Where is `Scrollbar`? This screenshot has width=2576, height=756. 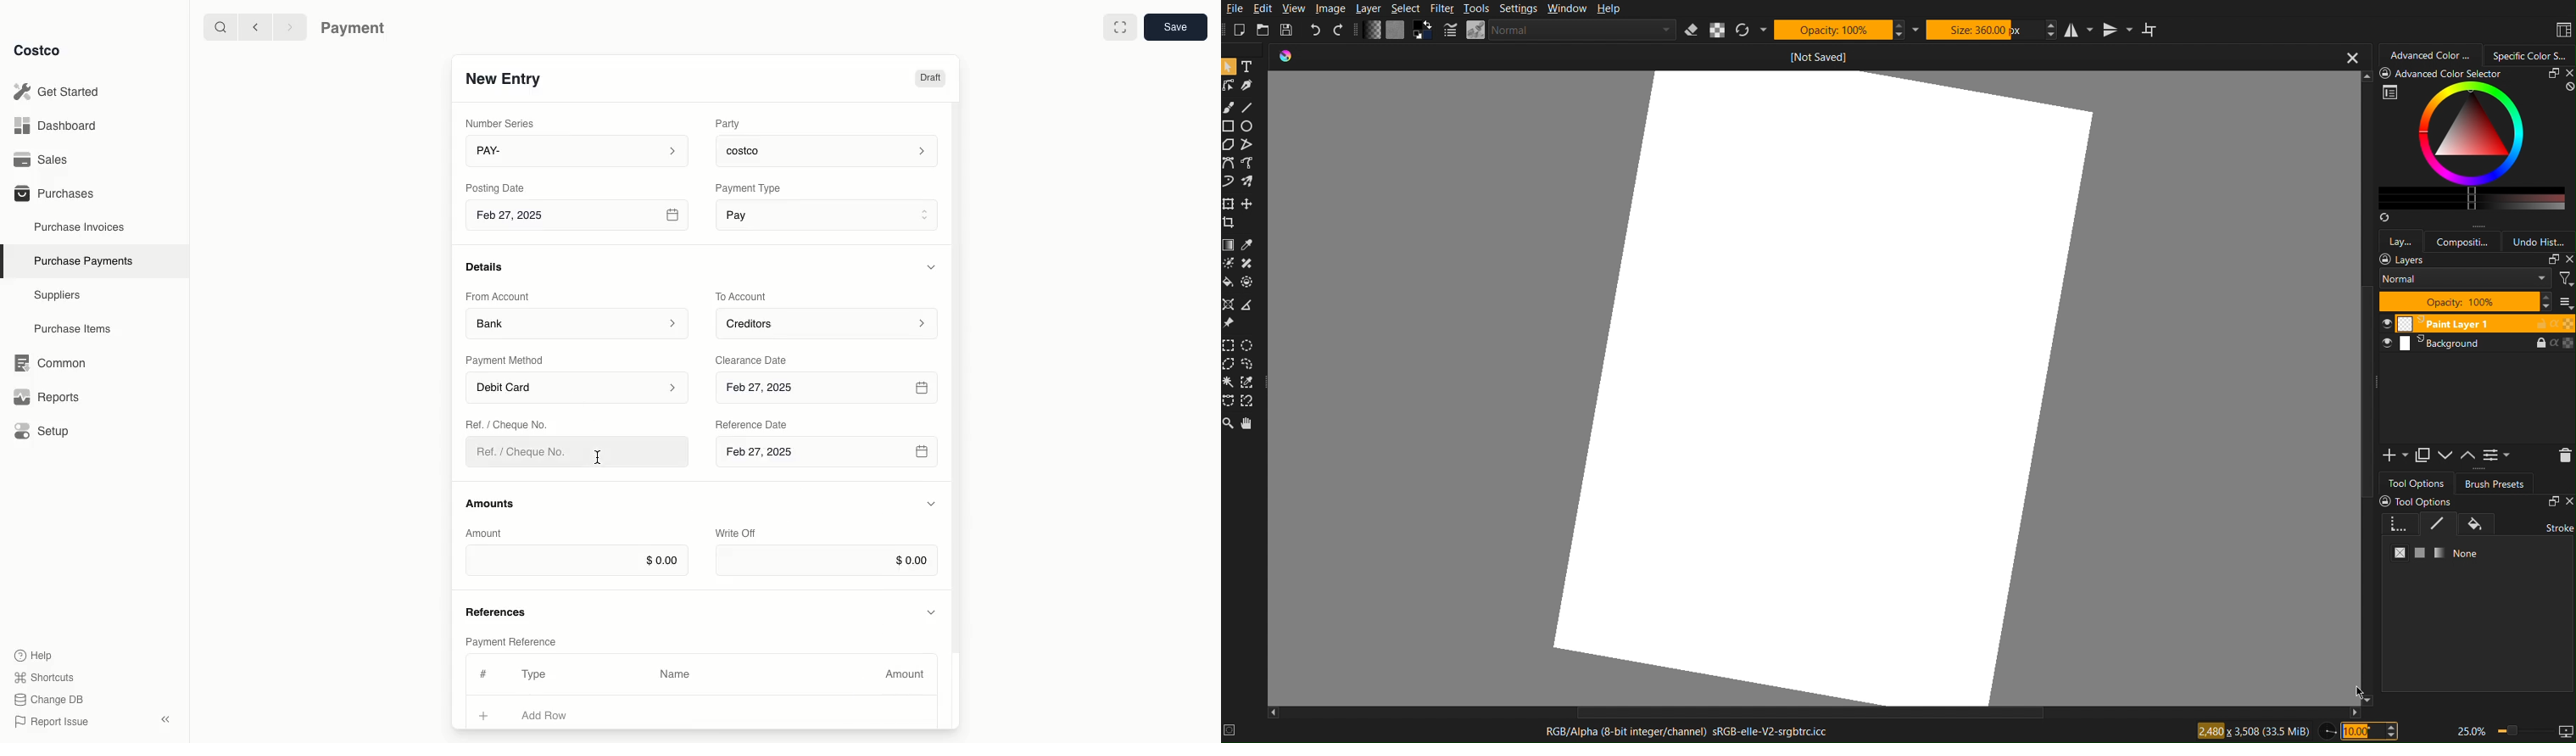
Scrollbar is located at coordinates (1817, 714).